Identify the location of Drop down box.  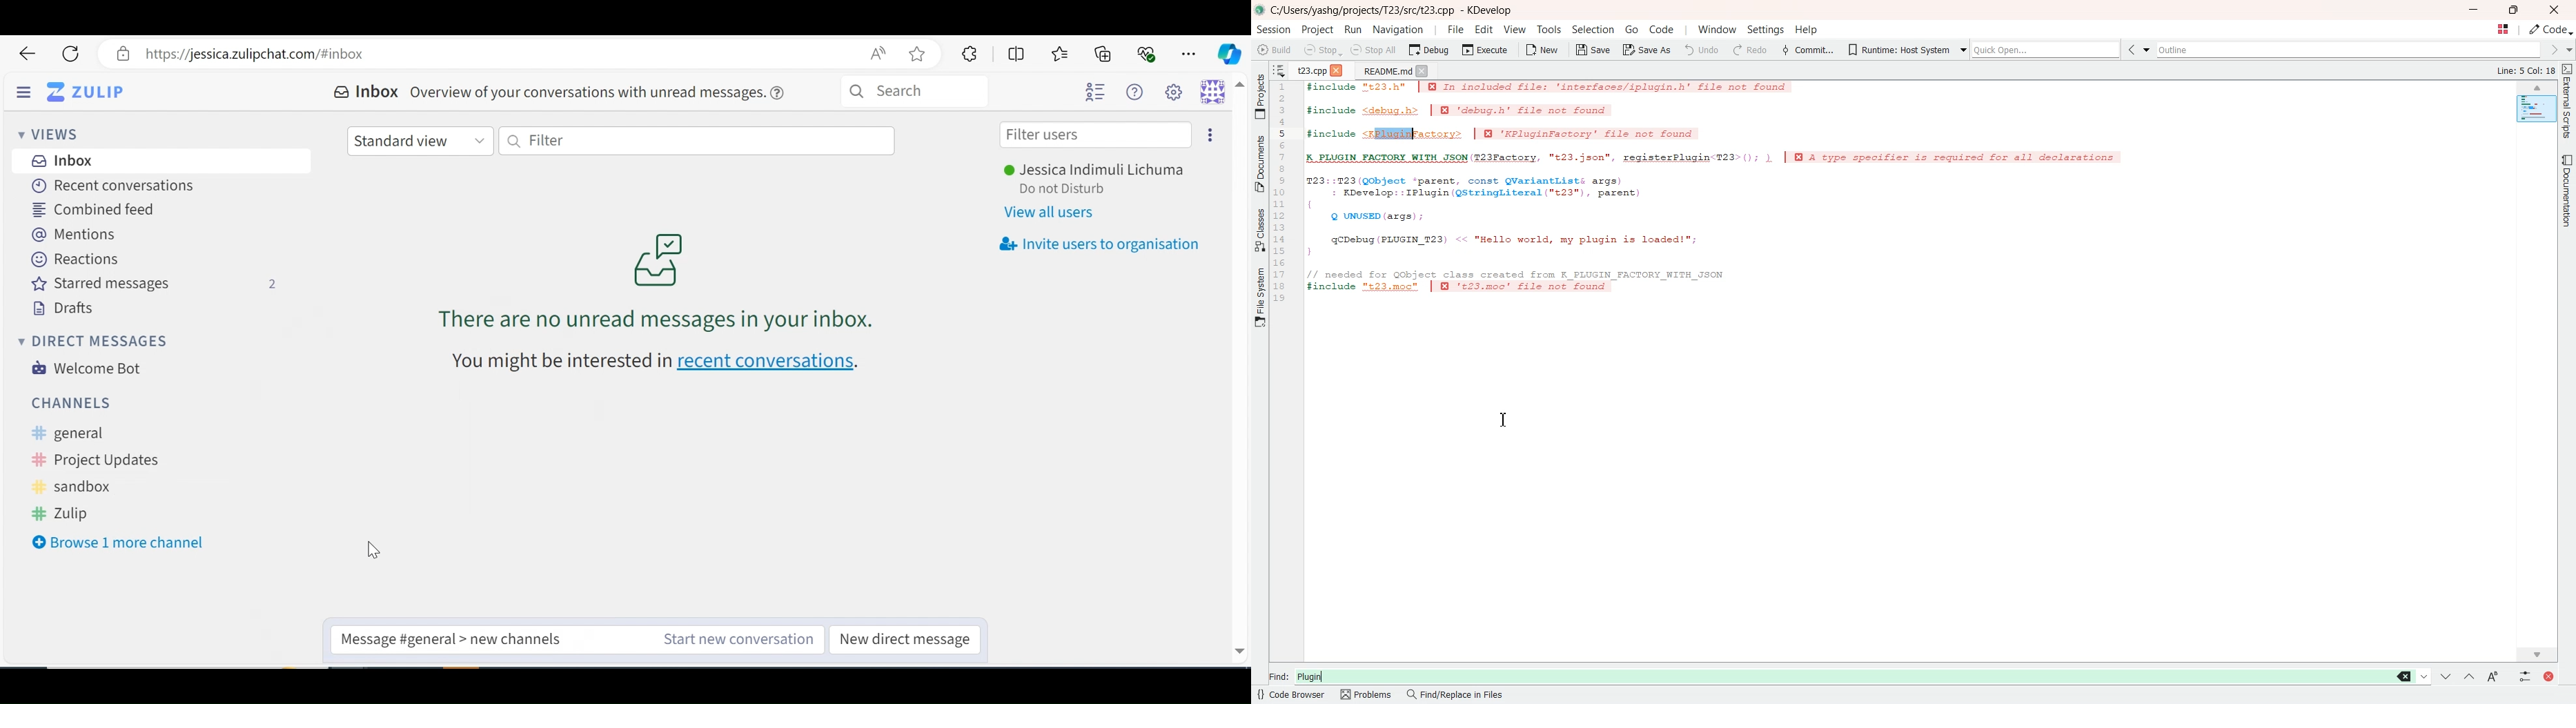
(1960, 48).